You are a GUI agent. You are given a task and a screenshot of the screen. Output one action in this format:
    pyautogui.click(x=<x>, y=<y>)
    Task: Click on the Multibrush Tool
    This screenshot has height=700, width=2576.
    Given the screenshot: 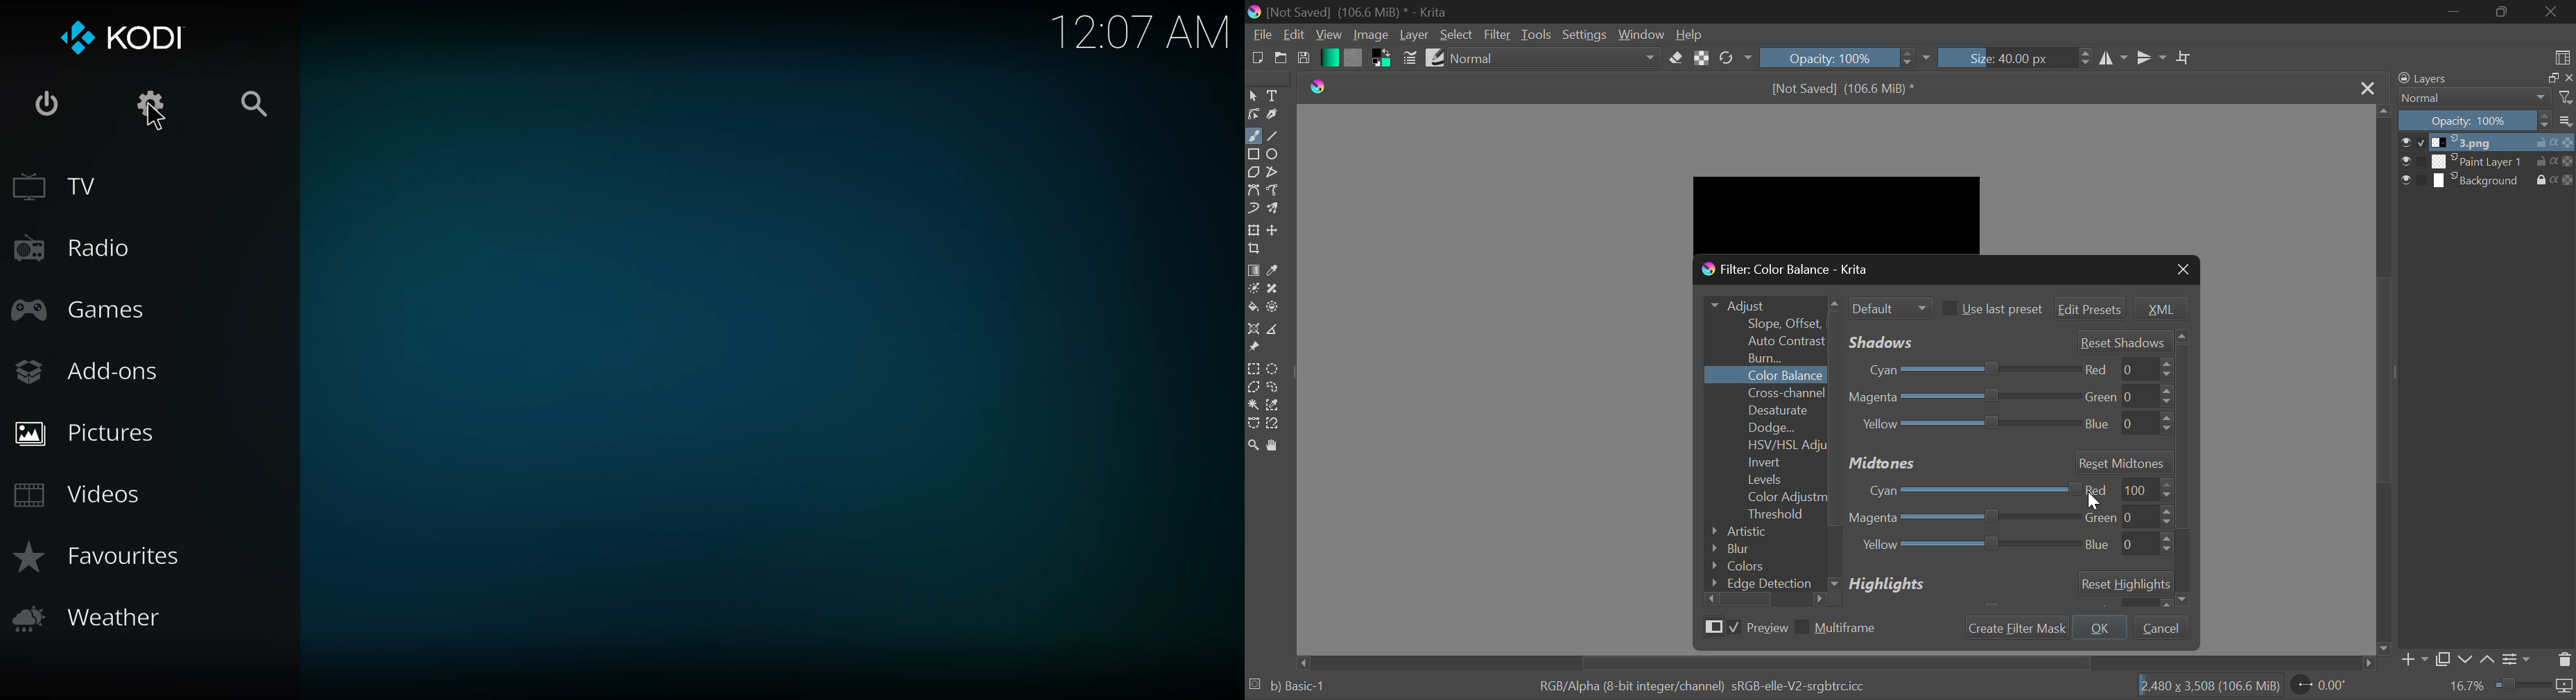 What is the action you would take?
    pyautogui.click(x=1278, y=210)
    